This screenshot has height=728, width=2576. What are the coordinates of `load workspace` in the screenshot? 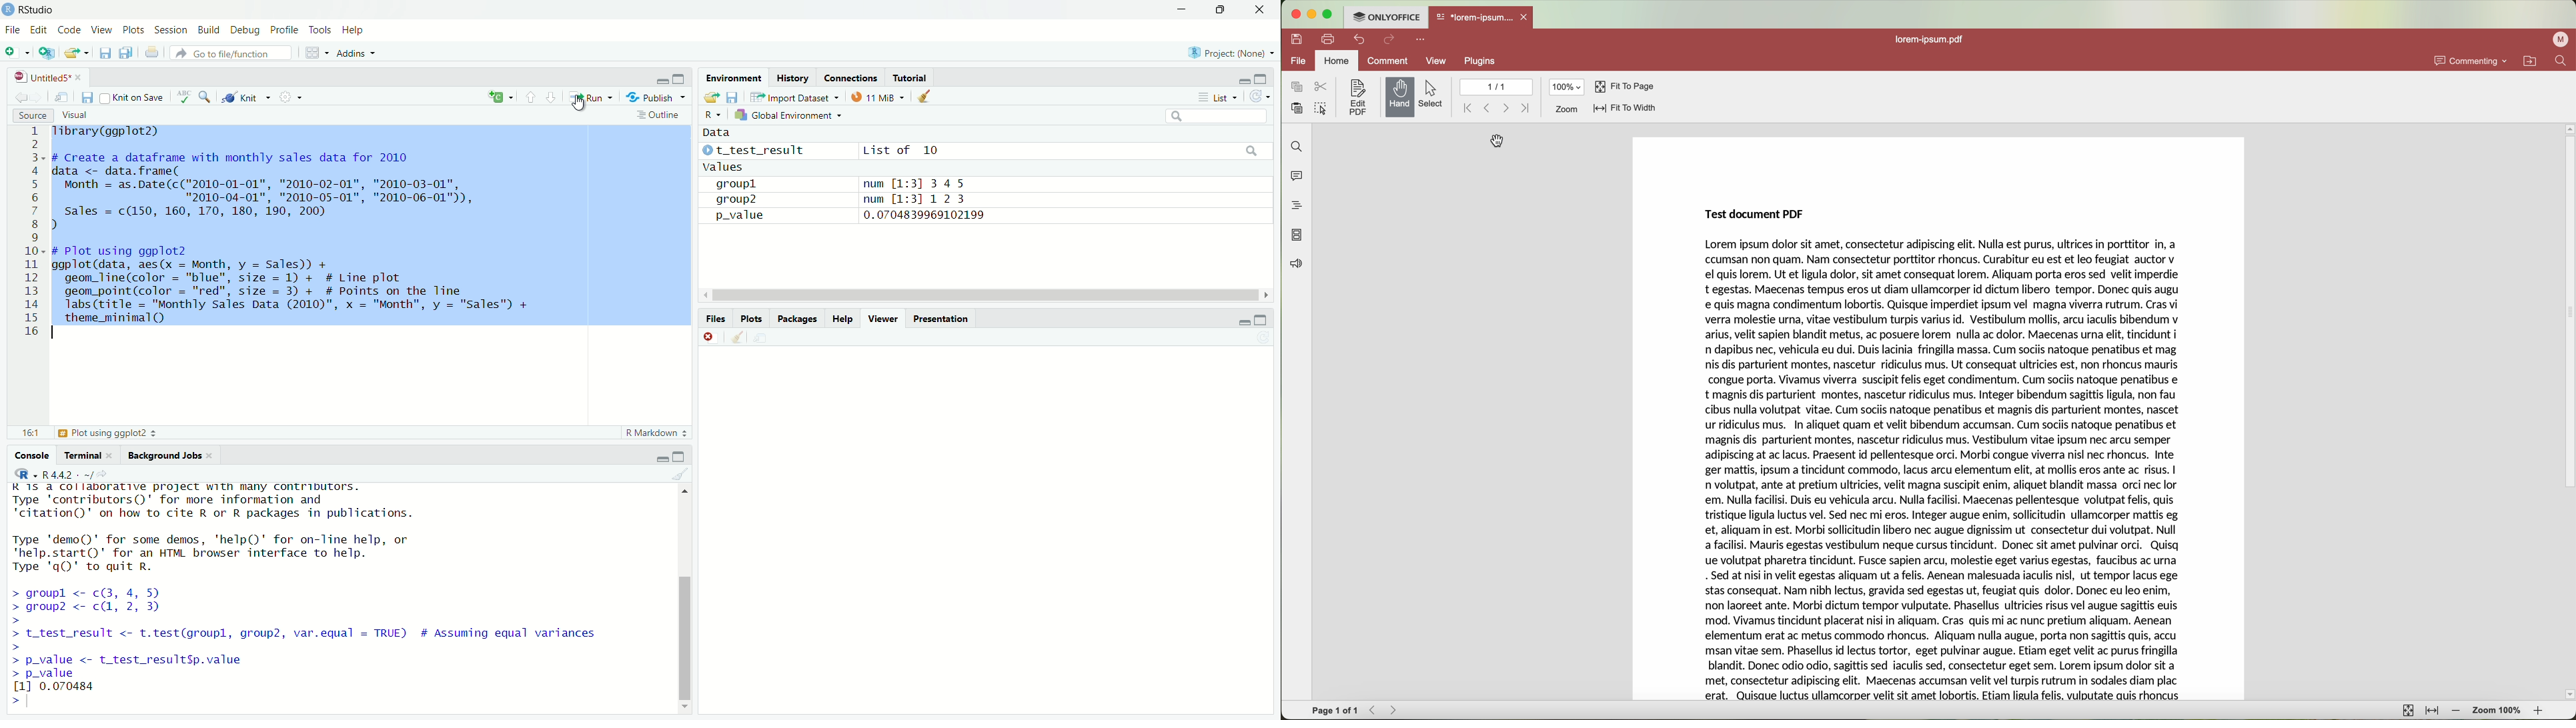 It's located at (712, 98).